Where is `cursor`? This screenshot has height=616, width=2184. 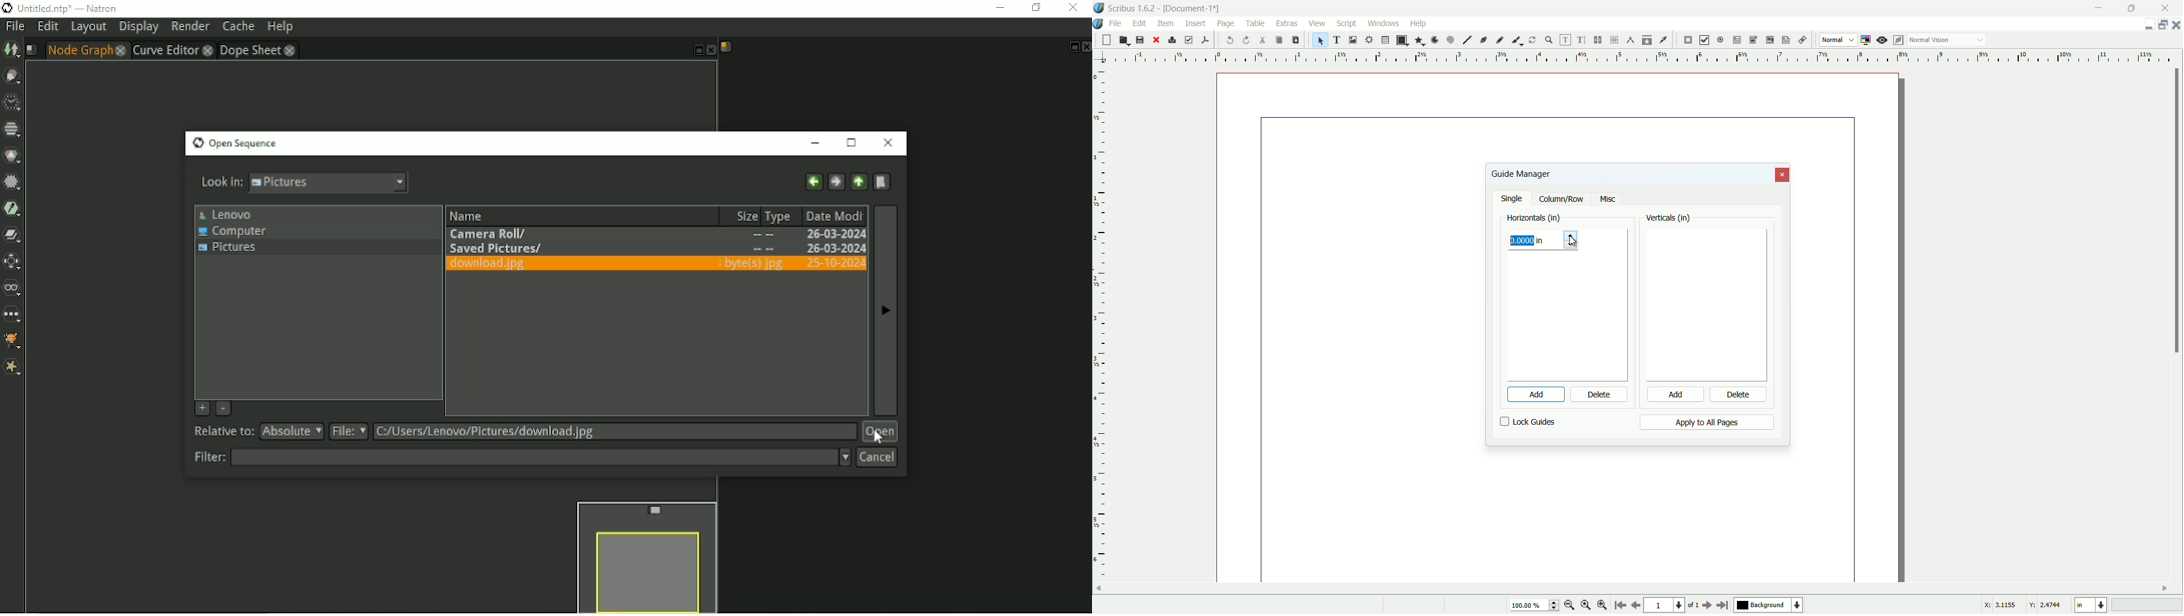
cursor is located at coordinates (1563, 396).